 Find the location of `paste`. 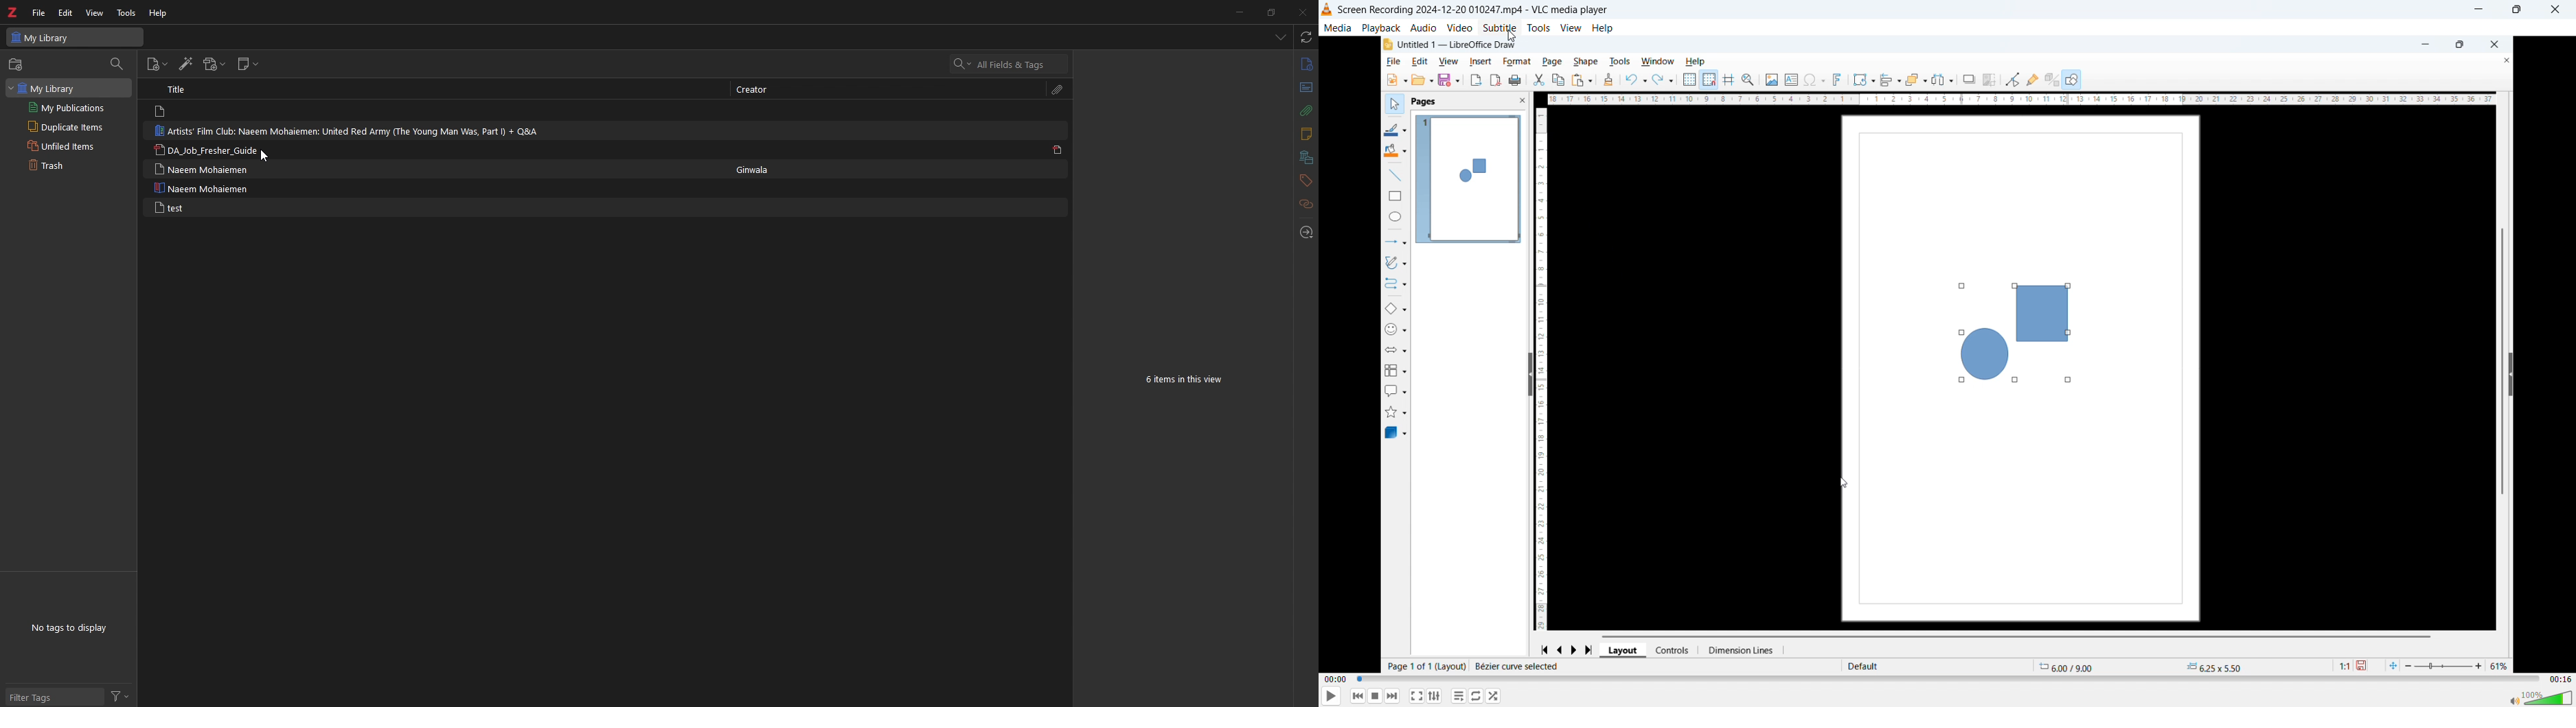

paste is located at coordinates (1582, 79).